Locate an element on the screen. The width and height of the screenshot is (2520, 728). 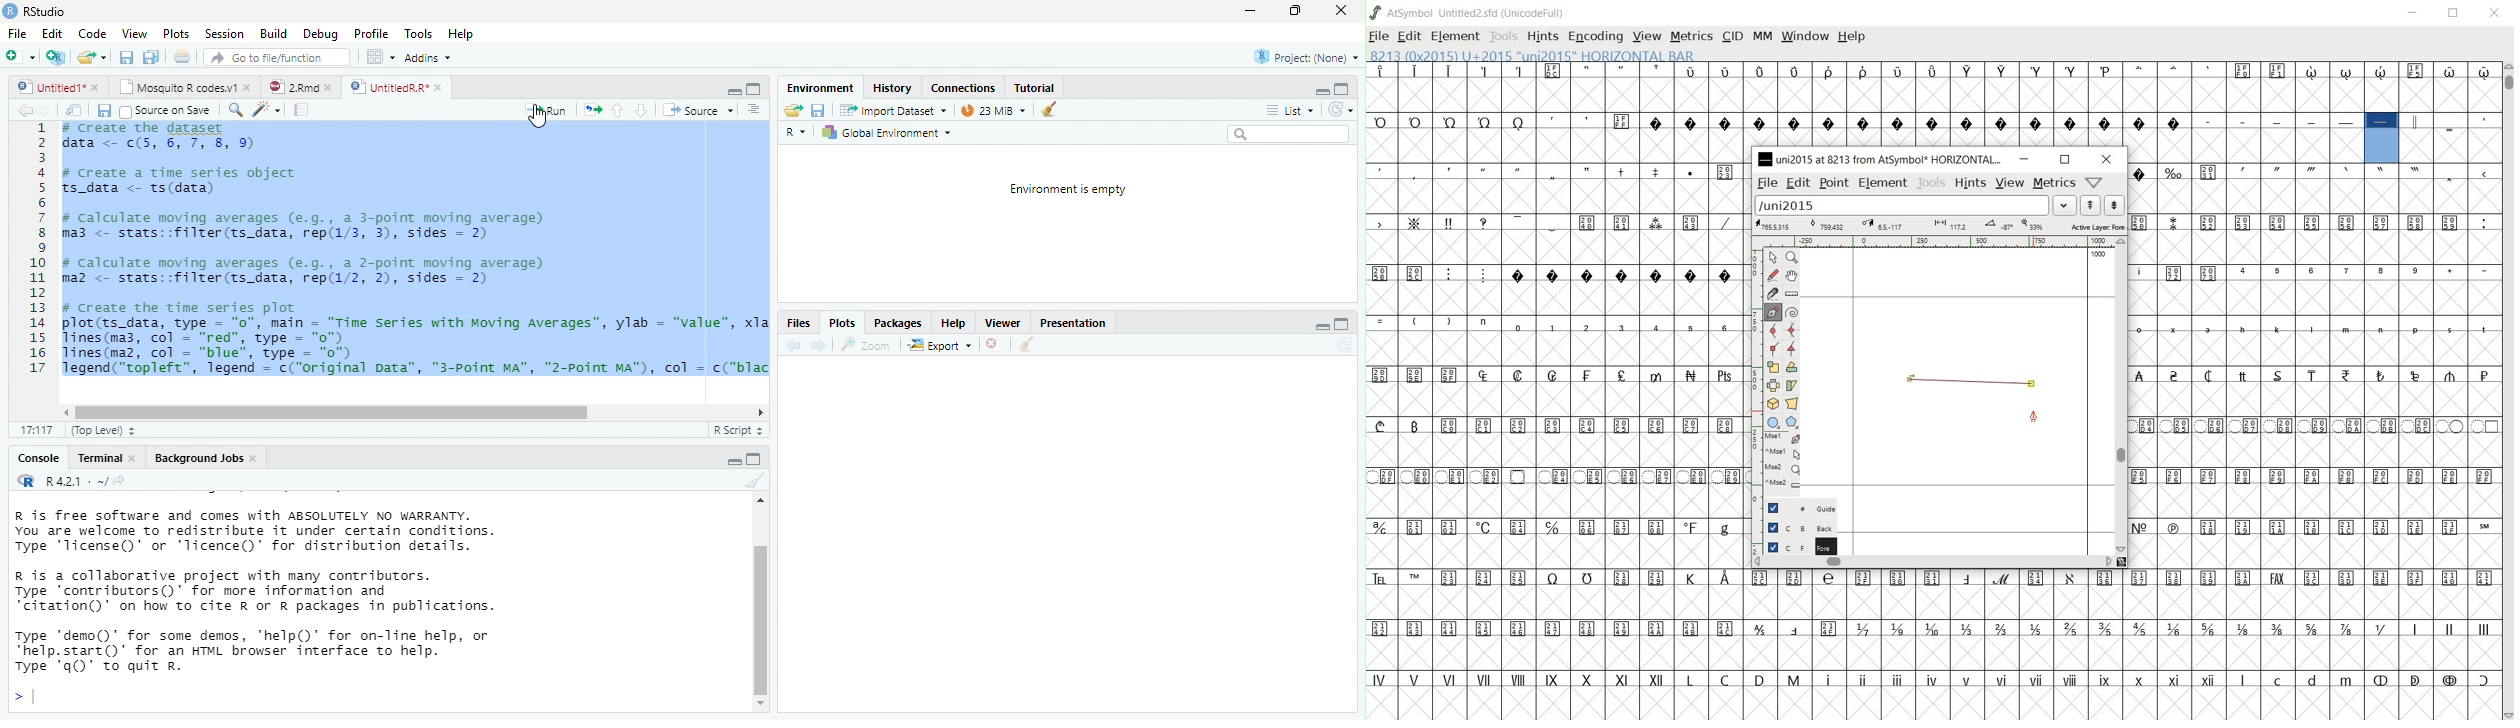
List is located at coordinates (1289, 111).